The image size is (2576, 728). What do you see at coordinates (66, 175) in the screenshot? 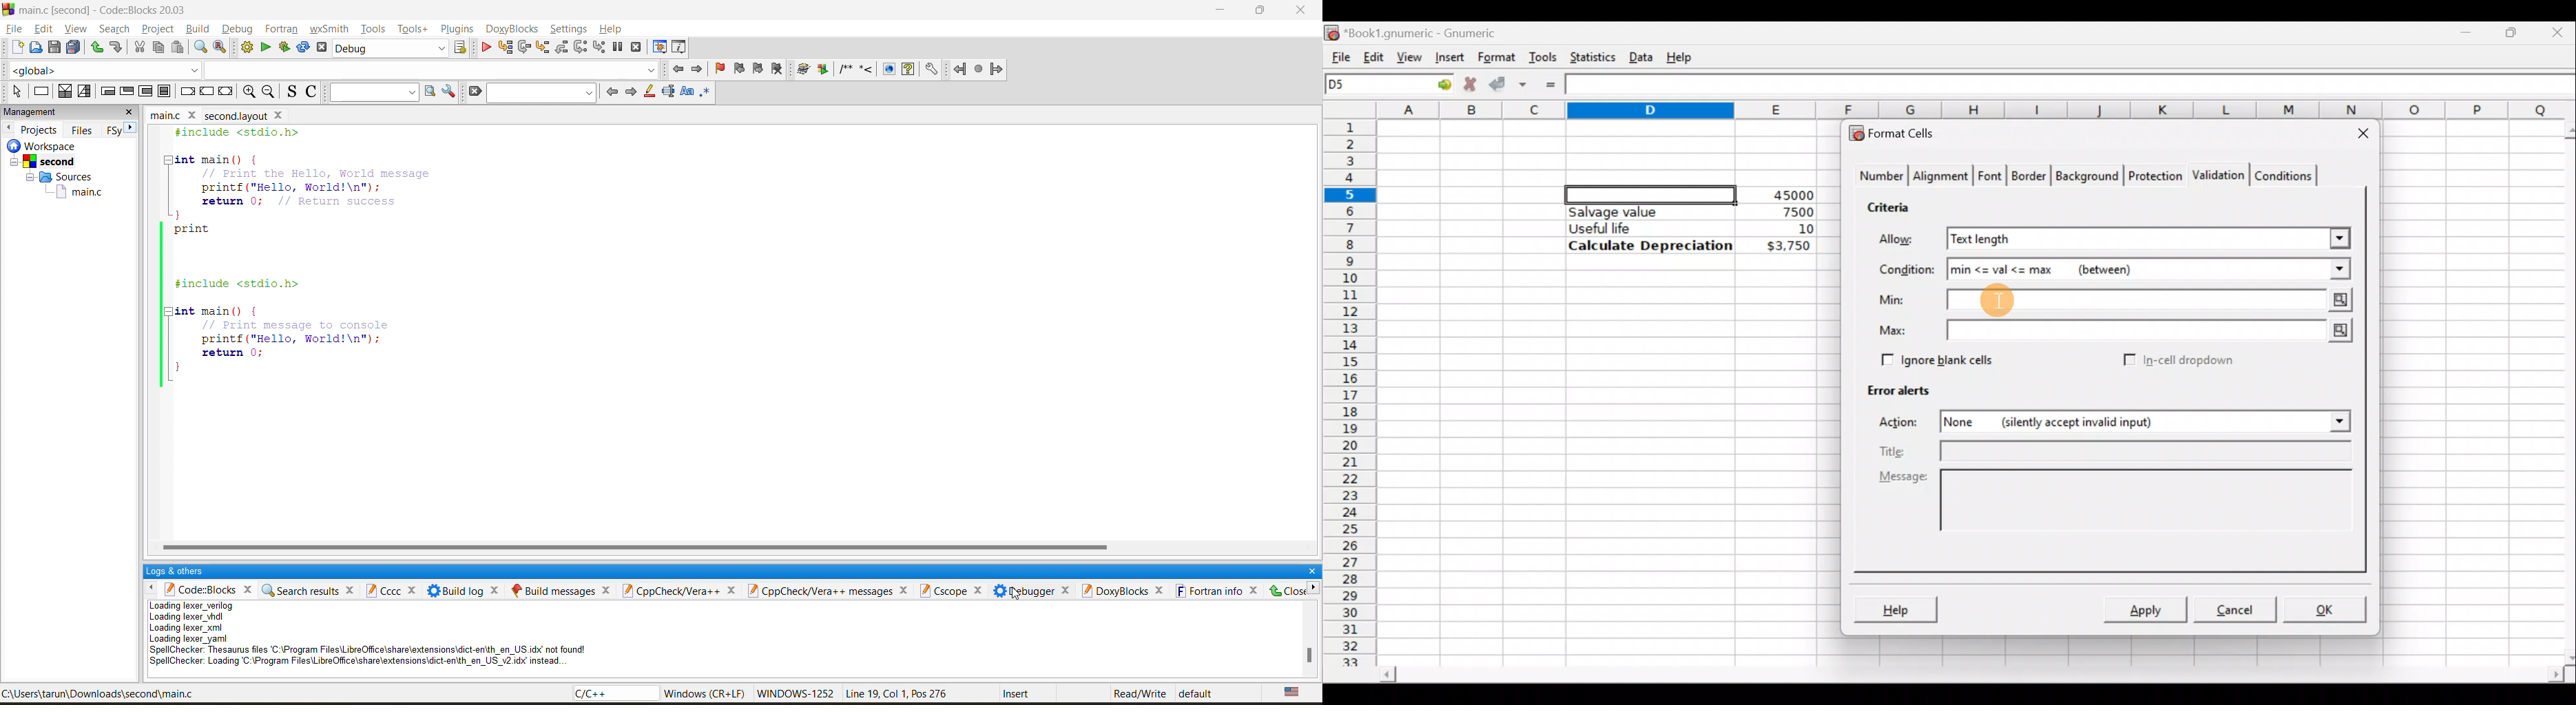
I see `workspace` at bounding box center [66, 175].